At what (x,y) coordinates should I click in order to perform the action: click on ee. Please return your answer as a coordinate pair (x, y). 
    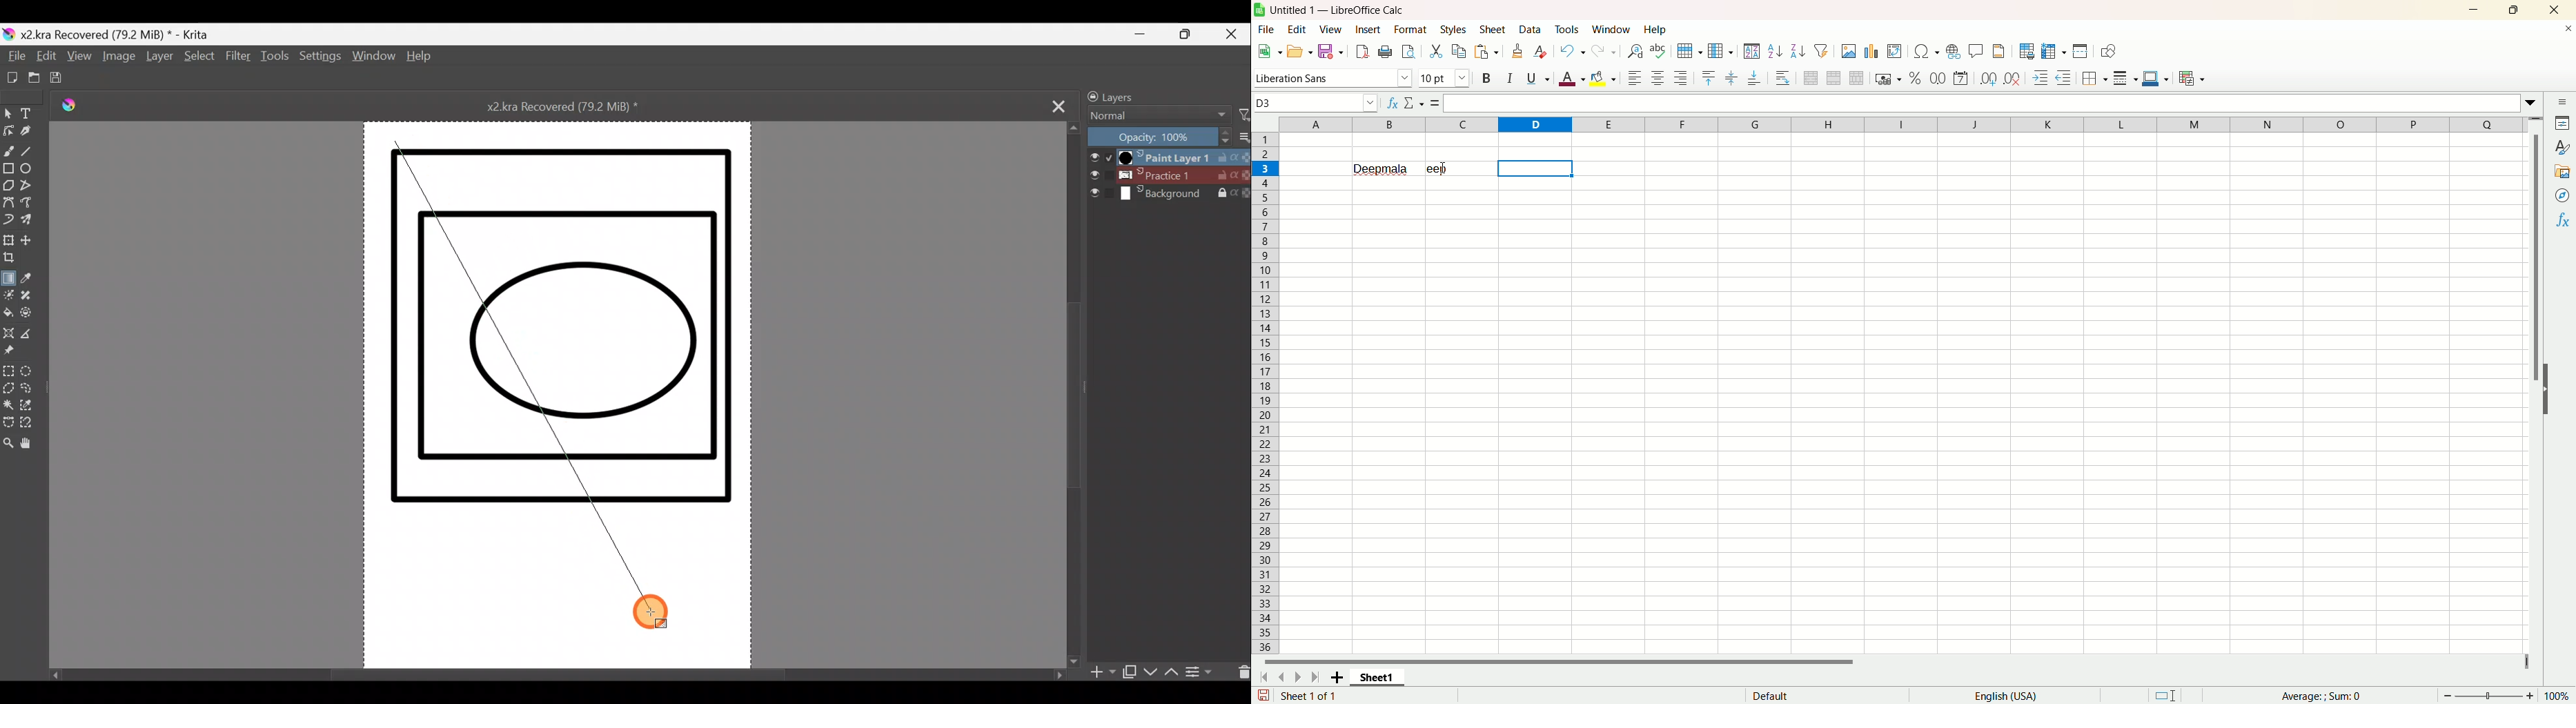
    Looking at the image, I should click on (1460, 168).